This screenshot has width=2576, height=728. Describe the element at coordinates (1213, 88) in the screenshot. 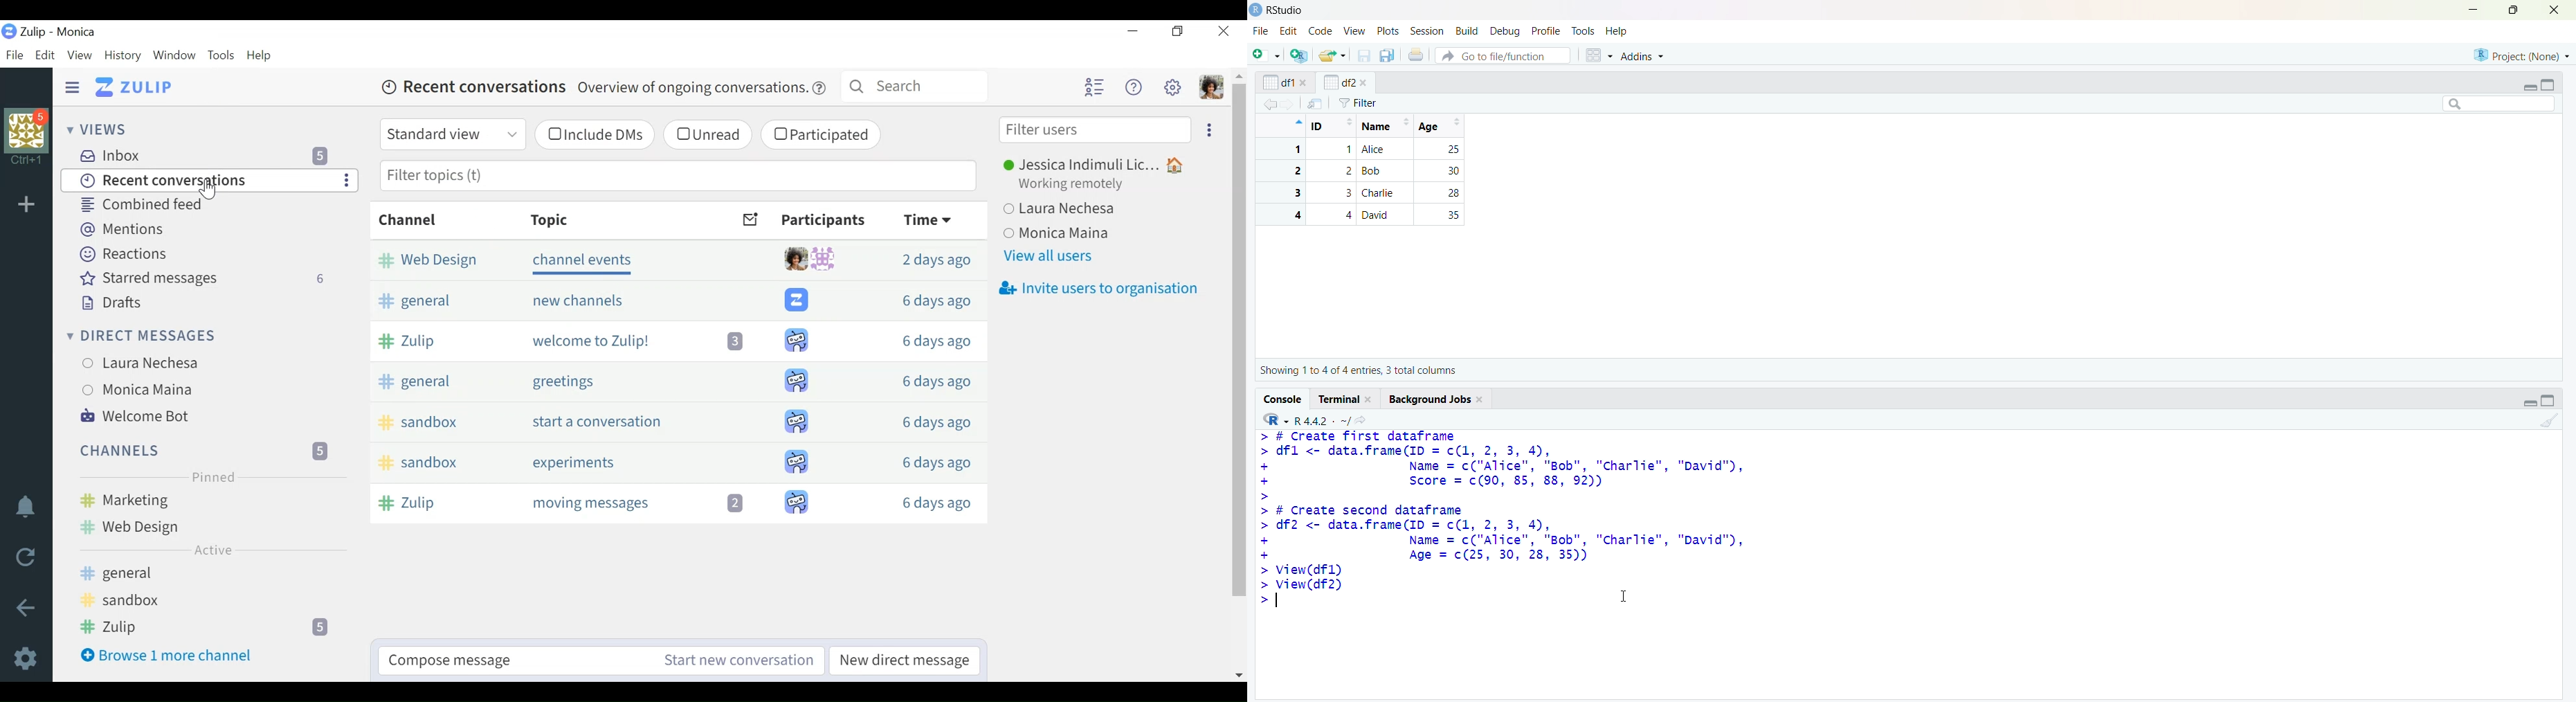

I see `Personal menu` at that location.